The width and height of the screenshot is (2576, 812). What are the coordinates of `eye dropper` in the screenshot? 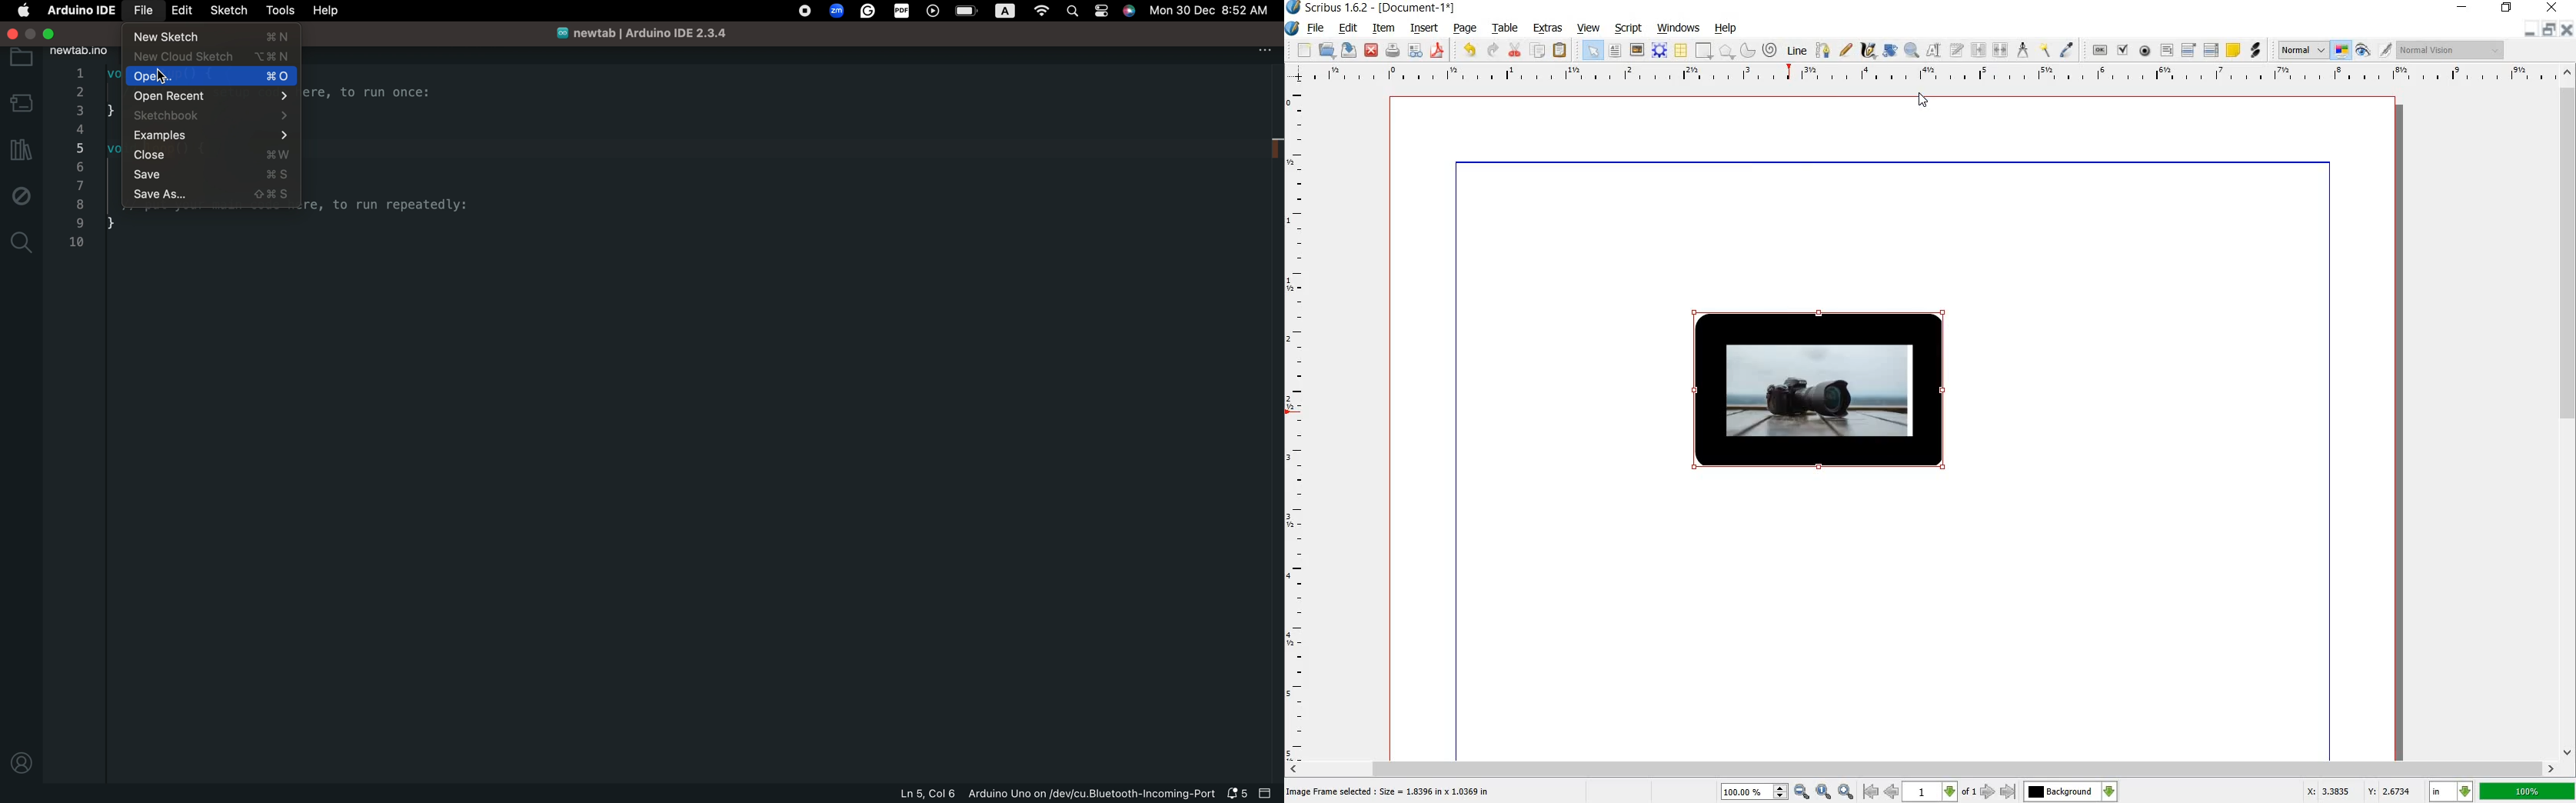 It's located at (2067, 49).